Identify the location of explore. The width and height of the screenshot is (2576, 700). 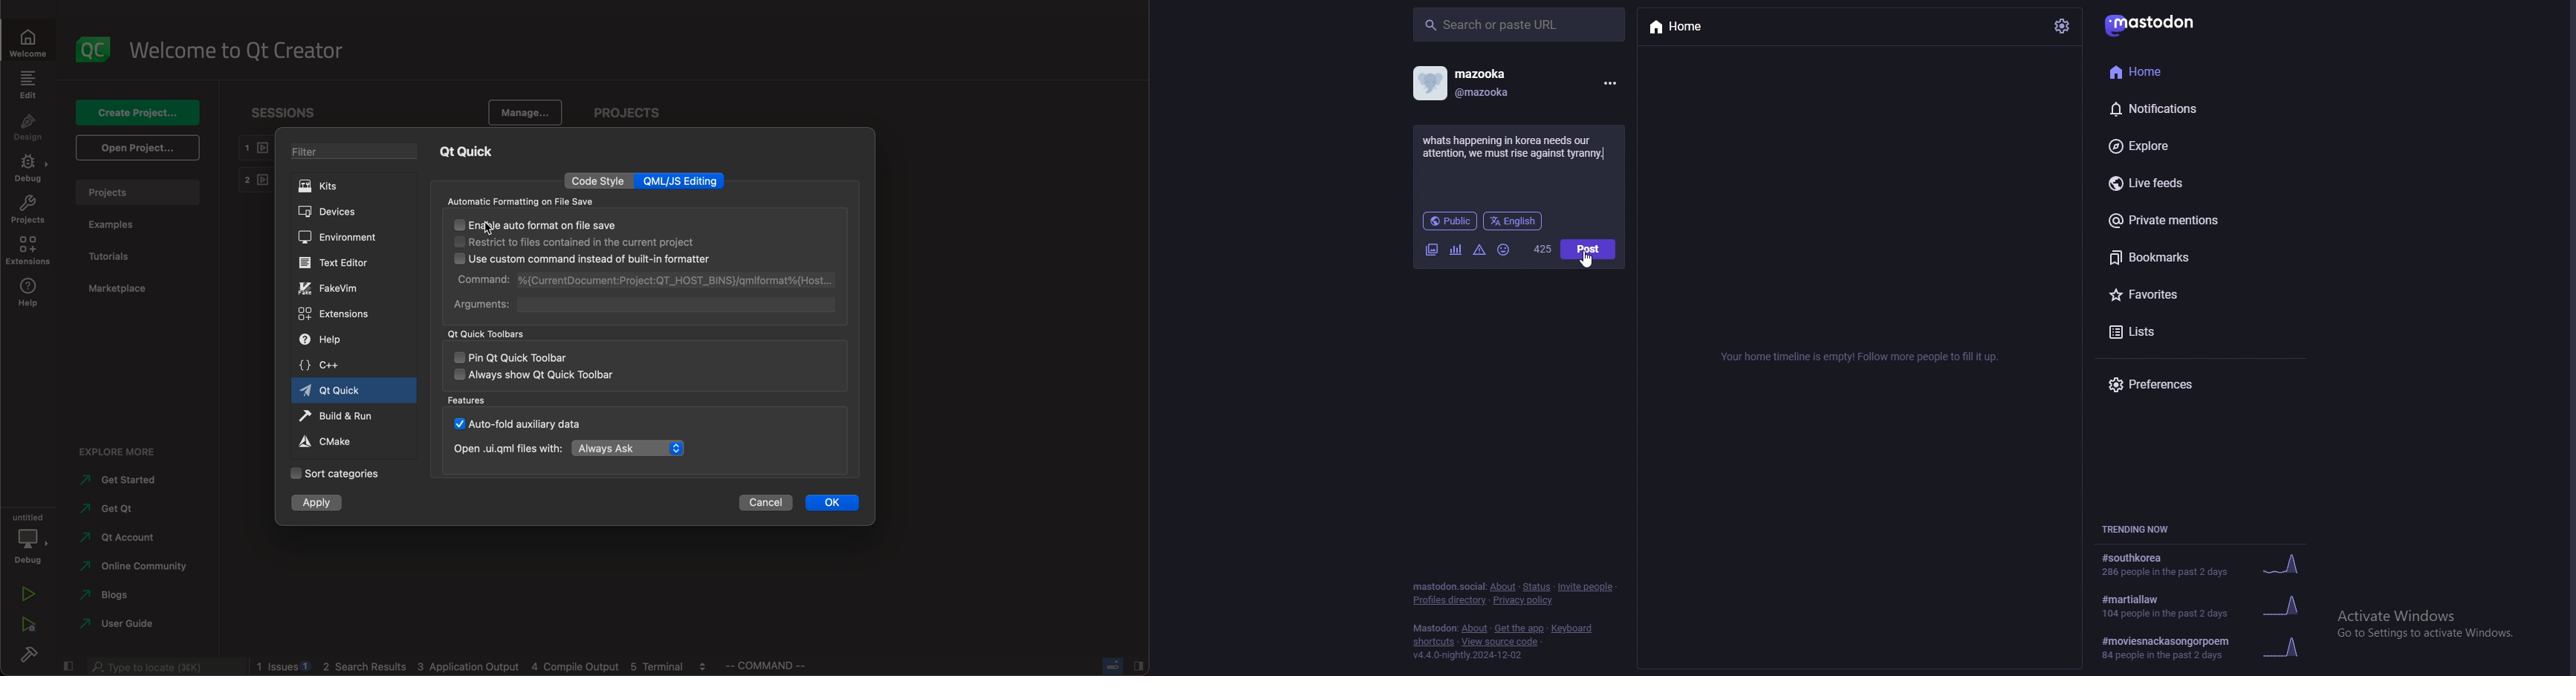
(2195, 146).